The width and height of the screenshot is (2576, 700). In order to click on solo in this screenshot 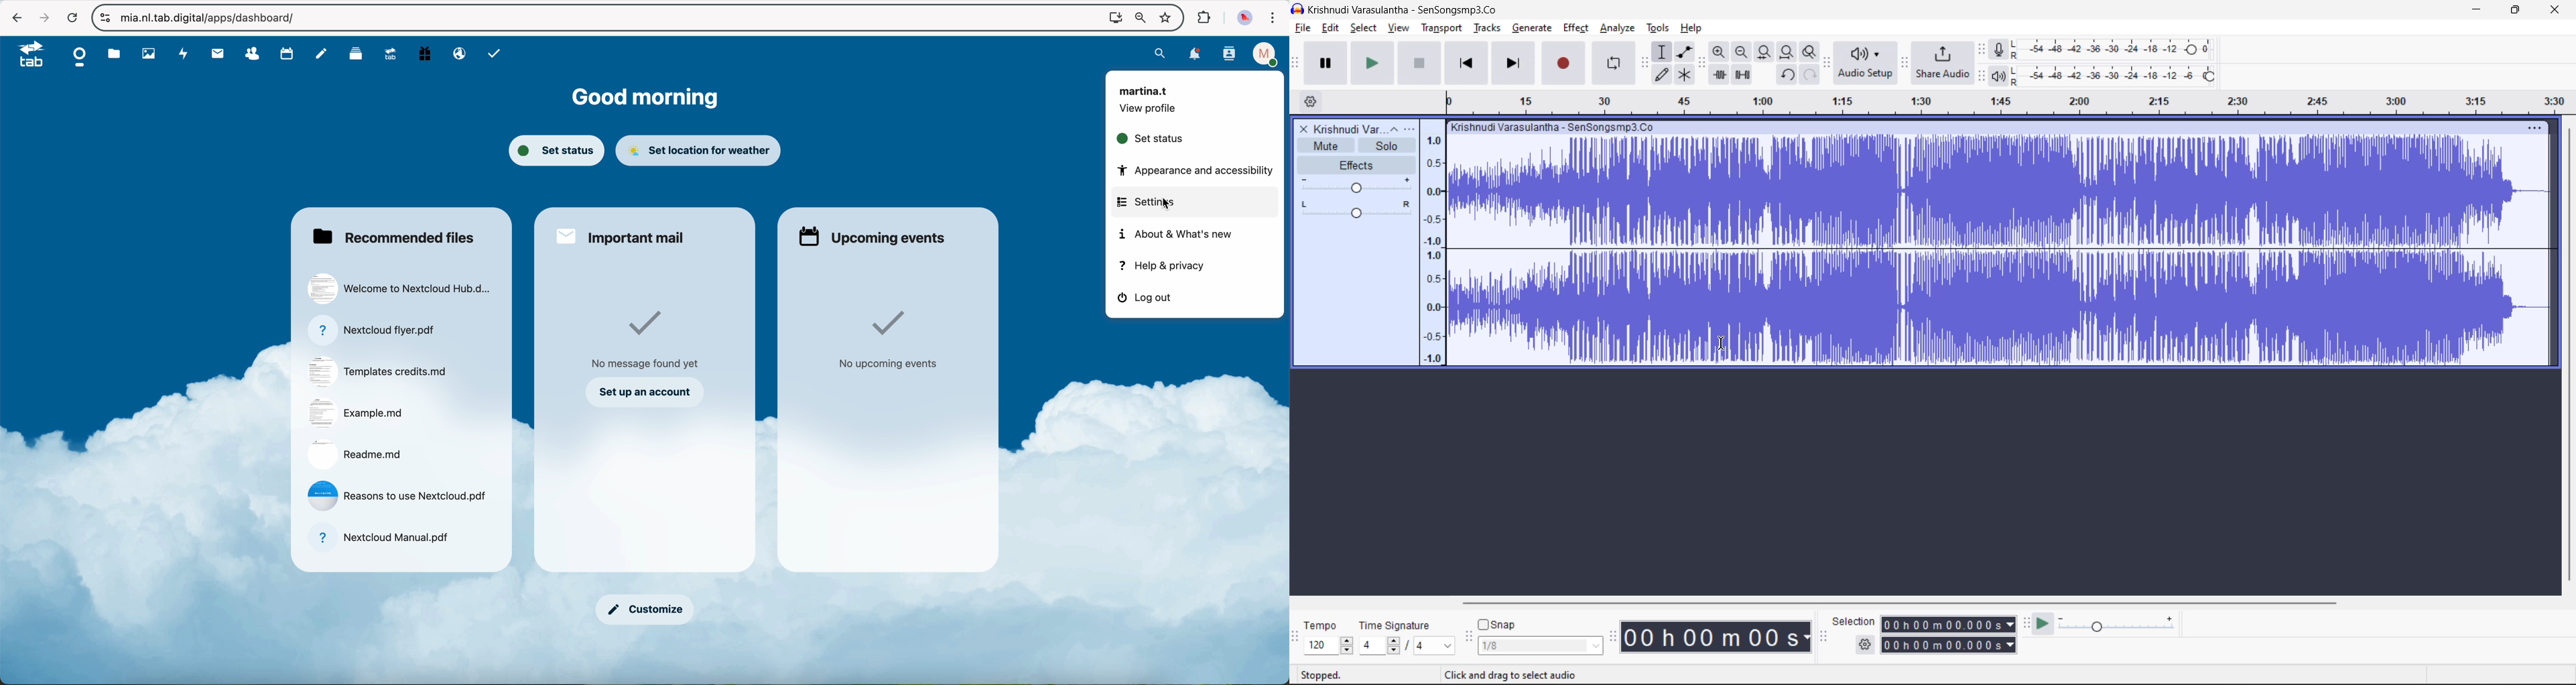, I will do `click(1385, 145)`.